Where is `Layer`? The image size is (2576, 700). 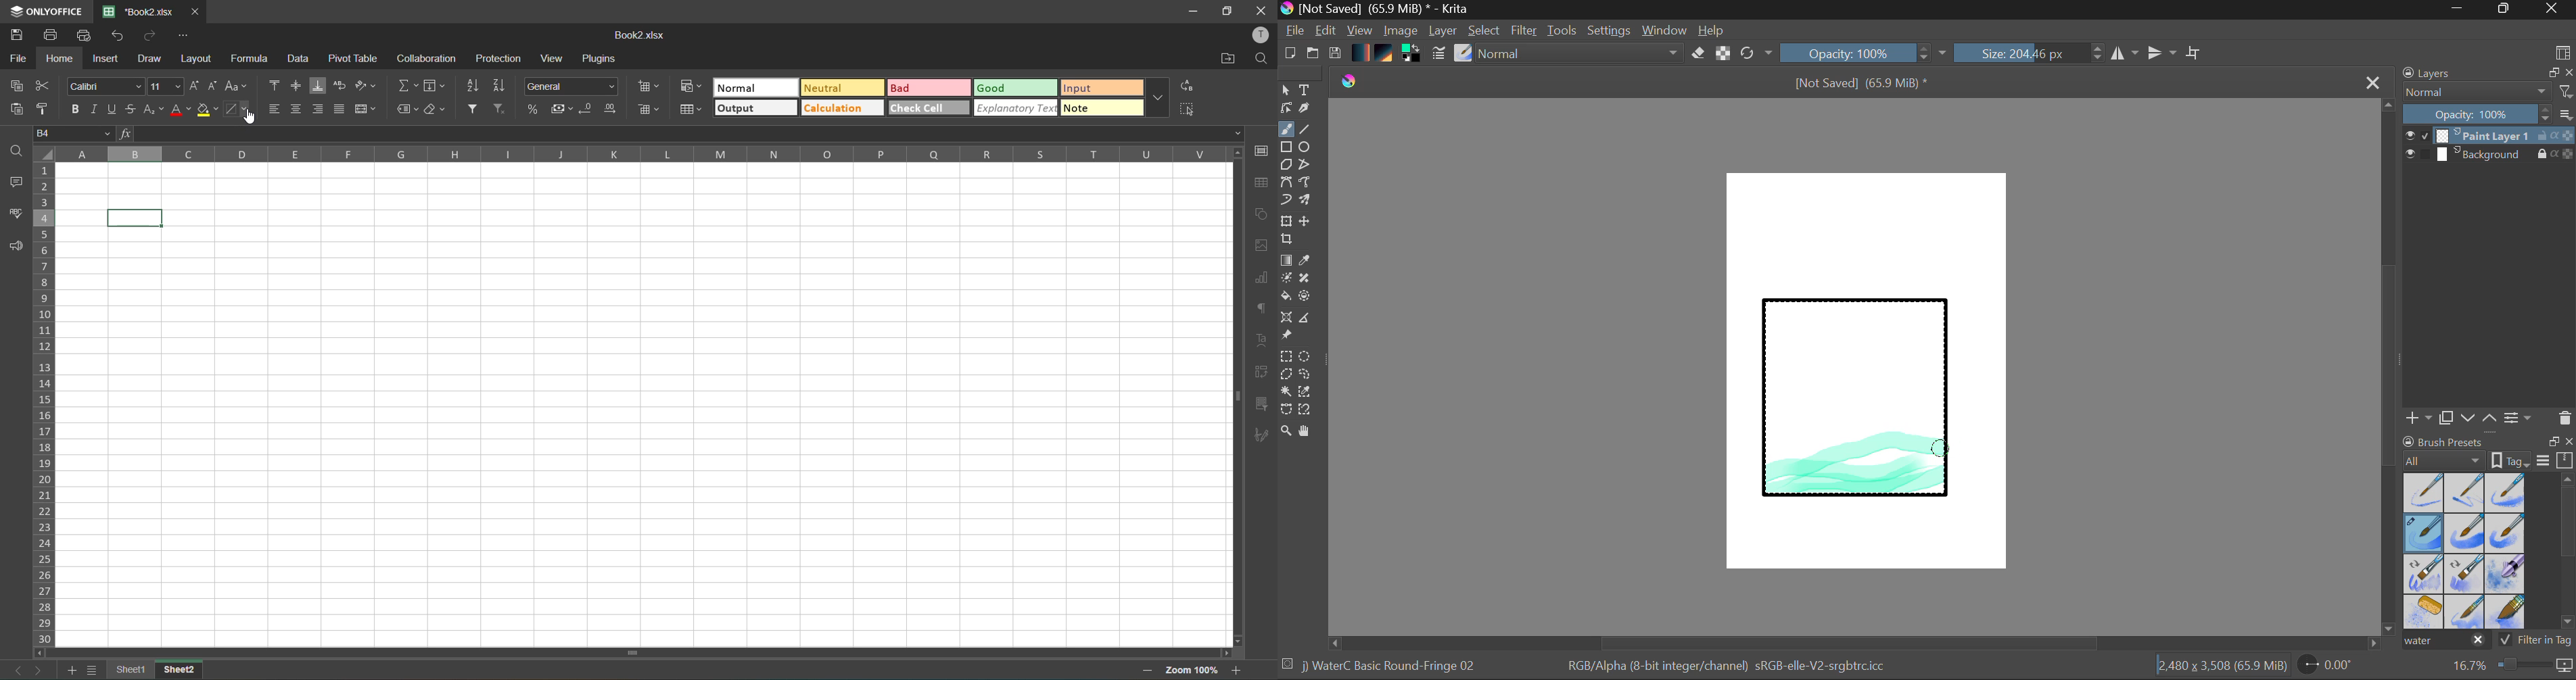 Layer is located at coordinates (1445, 30).